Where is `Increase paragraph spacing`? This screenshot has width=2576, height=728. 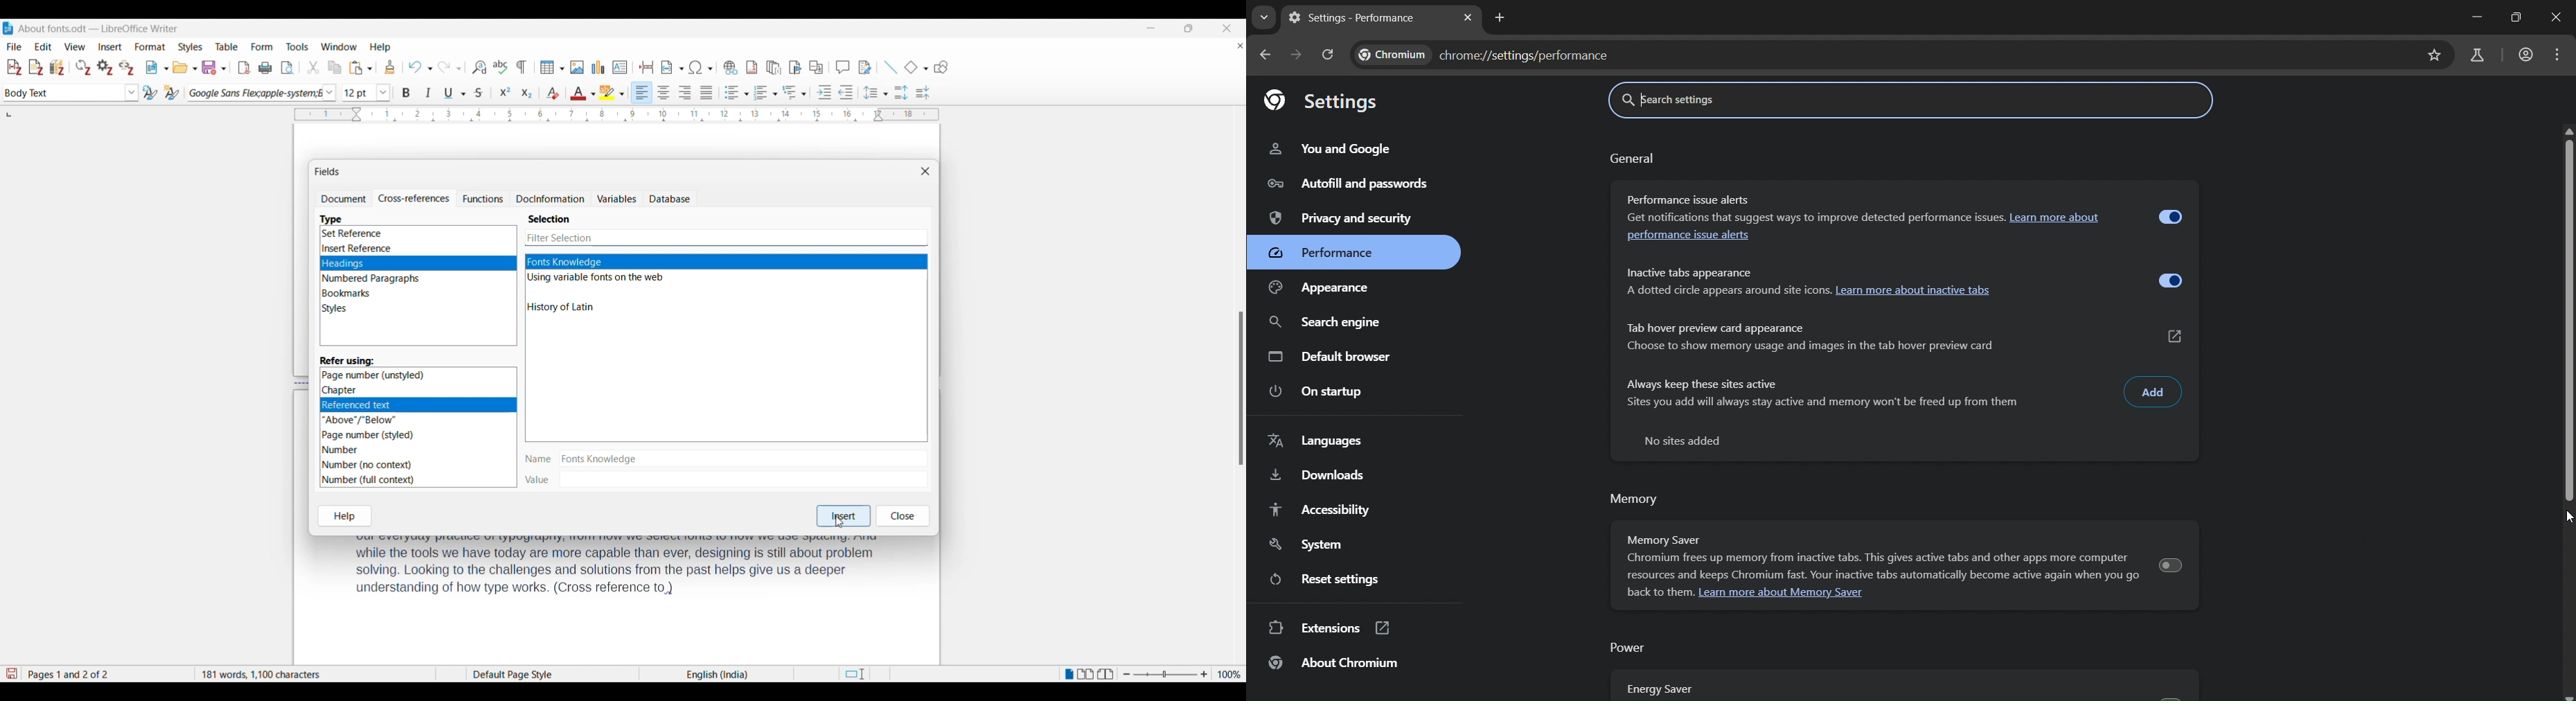 Increase paragraph spacing is located at coordinates (902, 92).